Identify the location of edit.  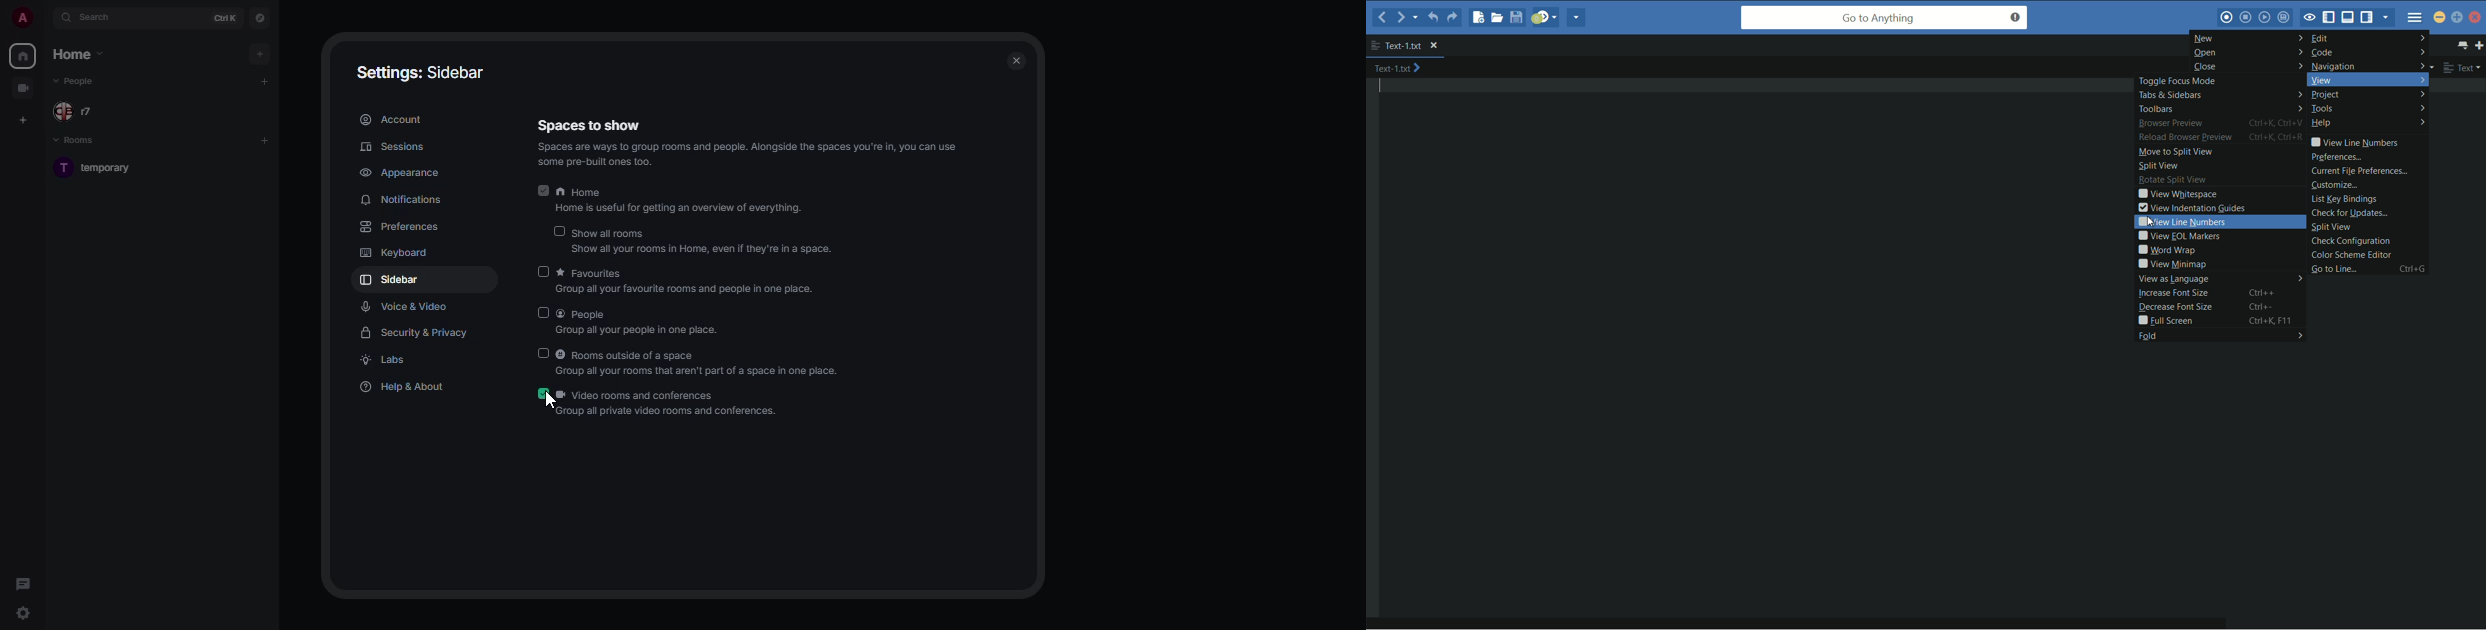
(2370, 37).